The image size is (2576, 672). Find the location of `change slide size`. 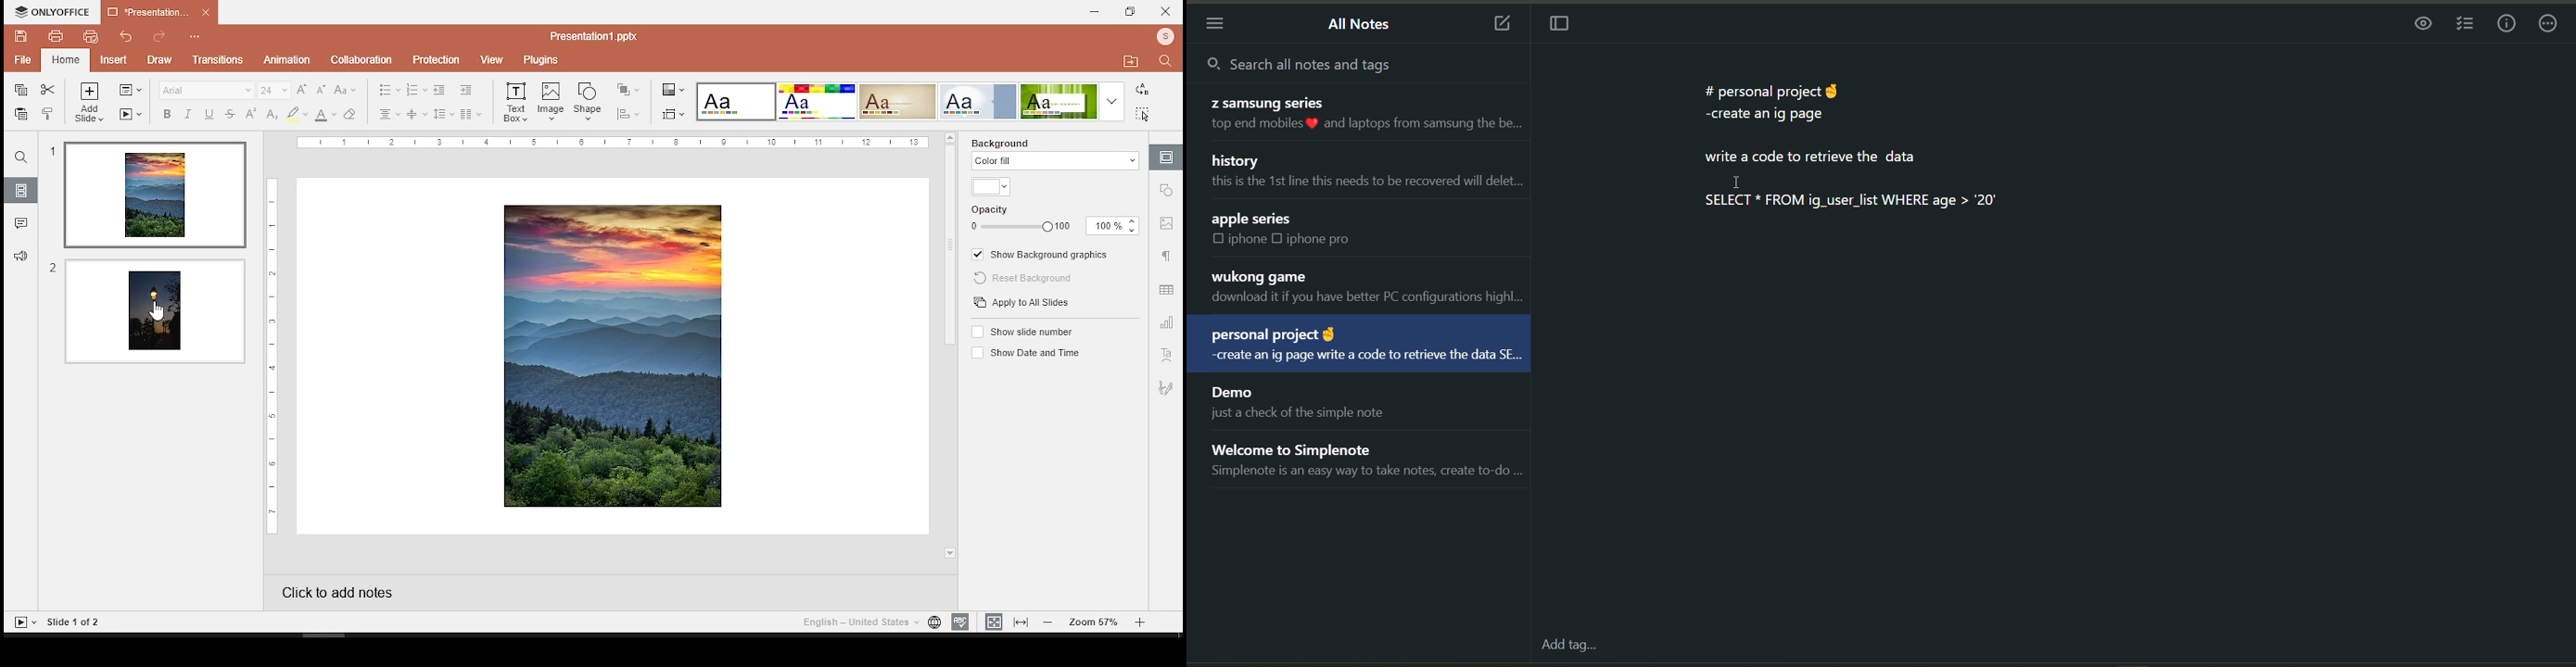

change slide size is located at coordinates (672, 117).